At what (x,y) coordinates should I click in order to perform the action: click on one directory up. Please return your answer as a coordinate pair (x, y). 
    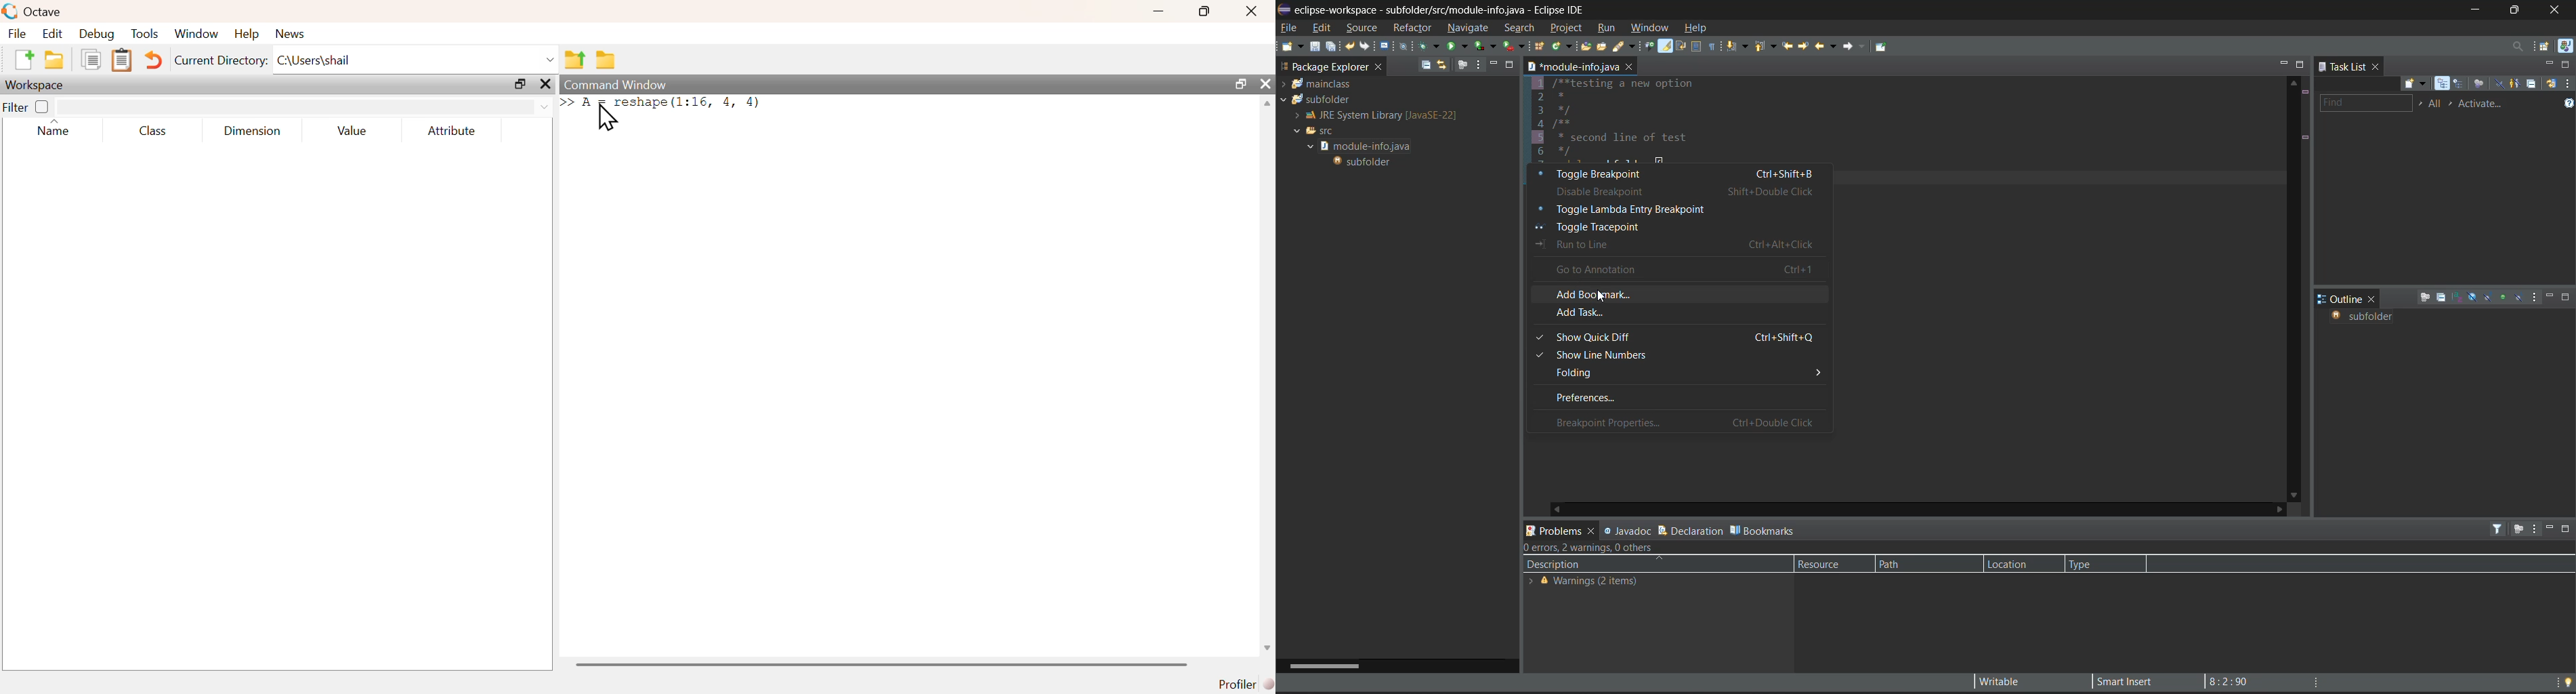
    Looking at the image, I should click on (575, 60).